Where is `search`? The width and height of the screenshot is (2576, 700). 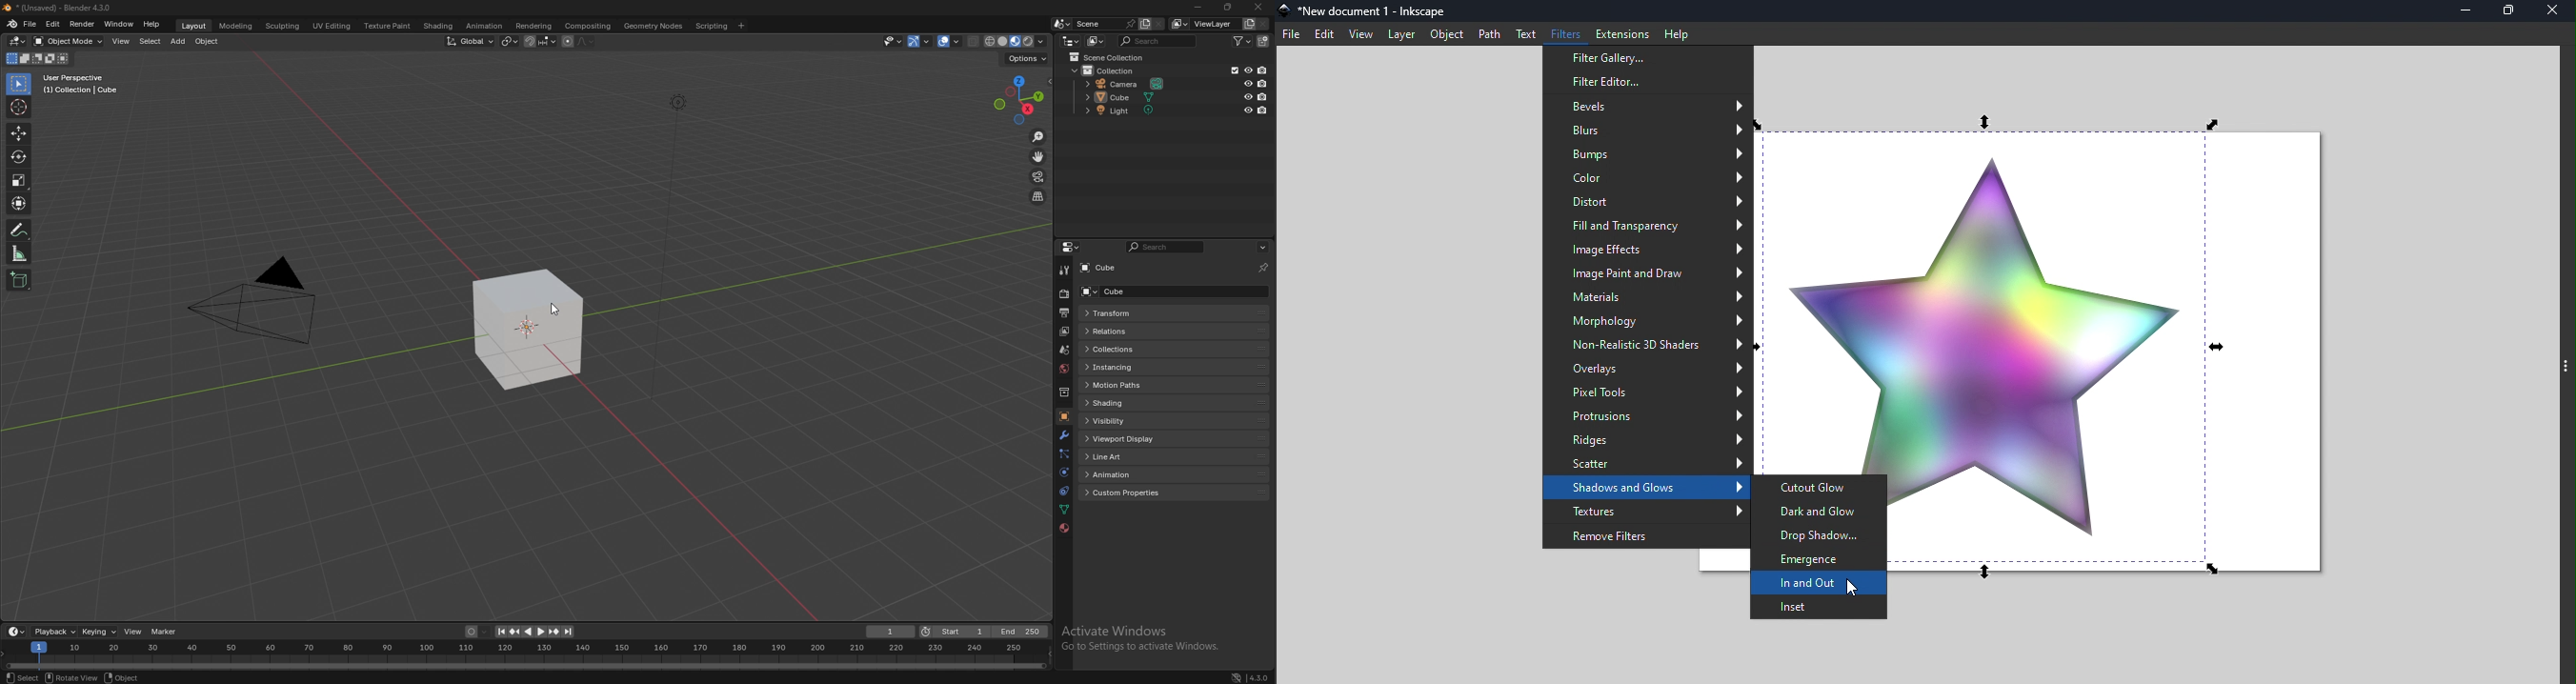
search is located at coordinates (1155, 41).